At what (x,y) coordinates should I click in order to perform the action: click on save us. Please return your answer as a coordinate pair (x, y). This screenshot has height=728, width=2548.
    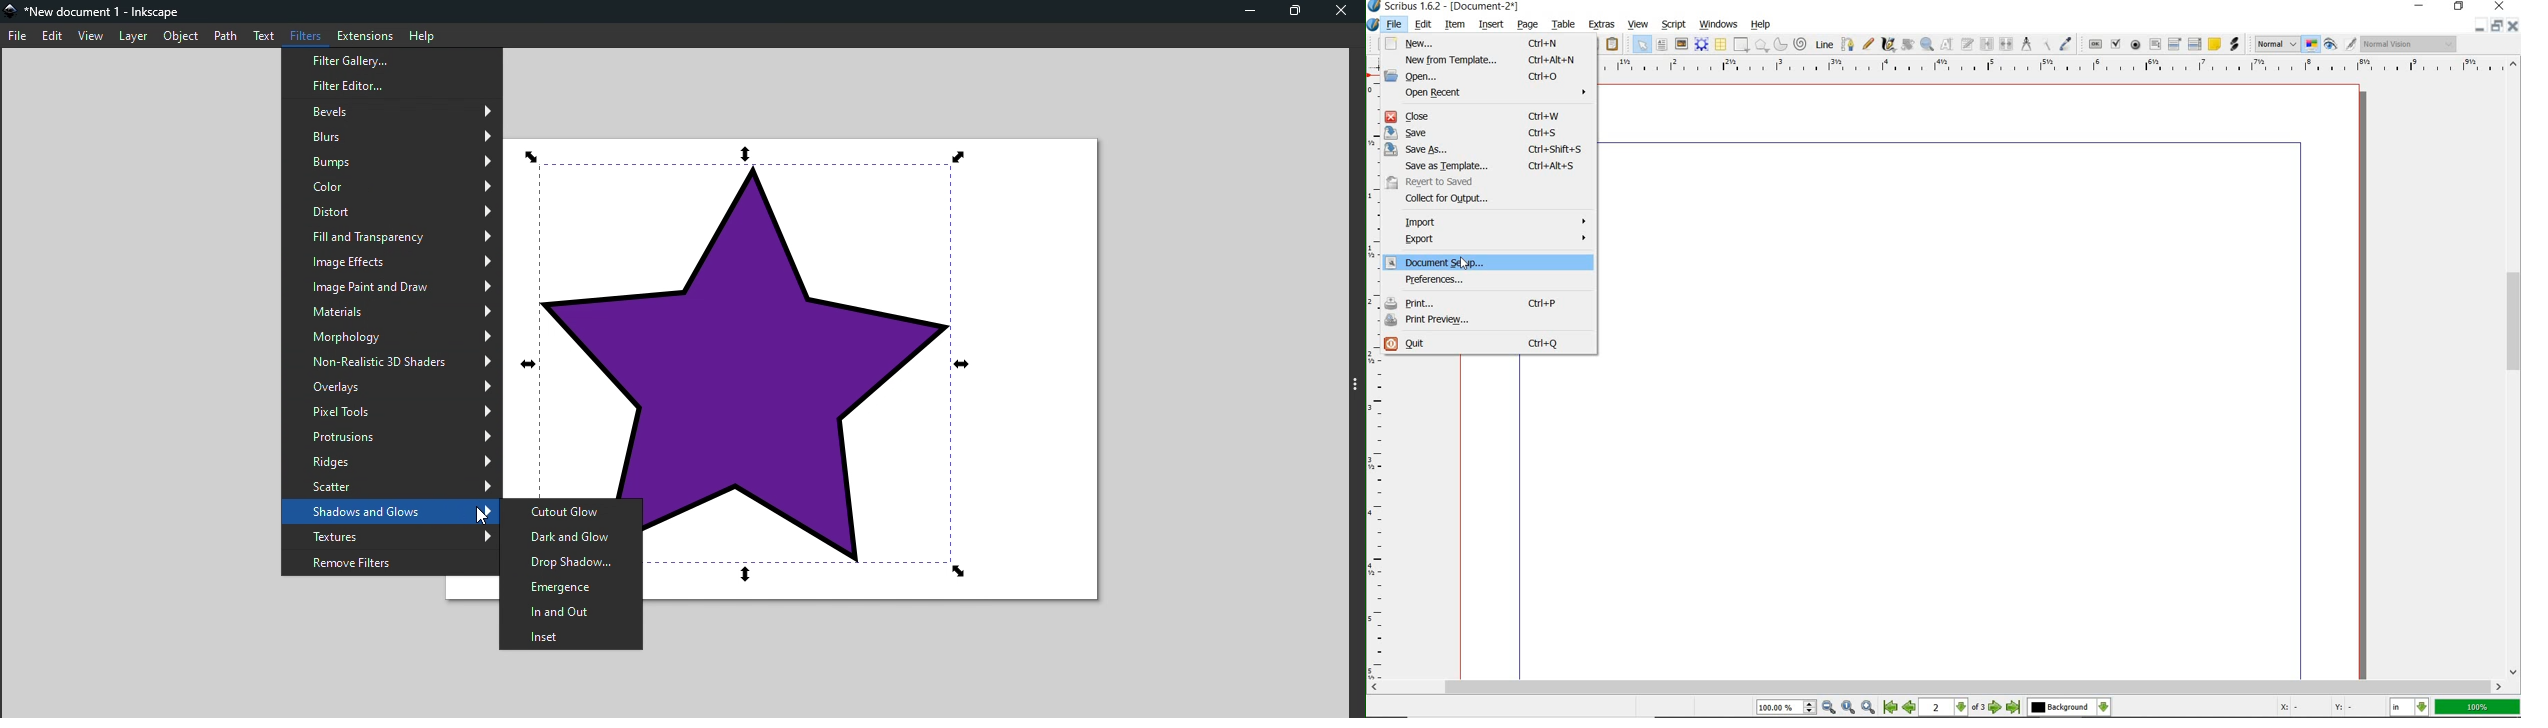
    Looking at the image, I should click on (1488, 147).